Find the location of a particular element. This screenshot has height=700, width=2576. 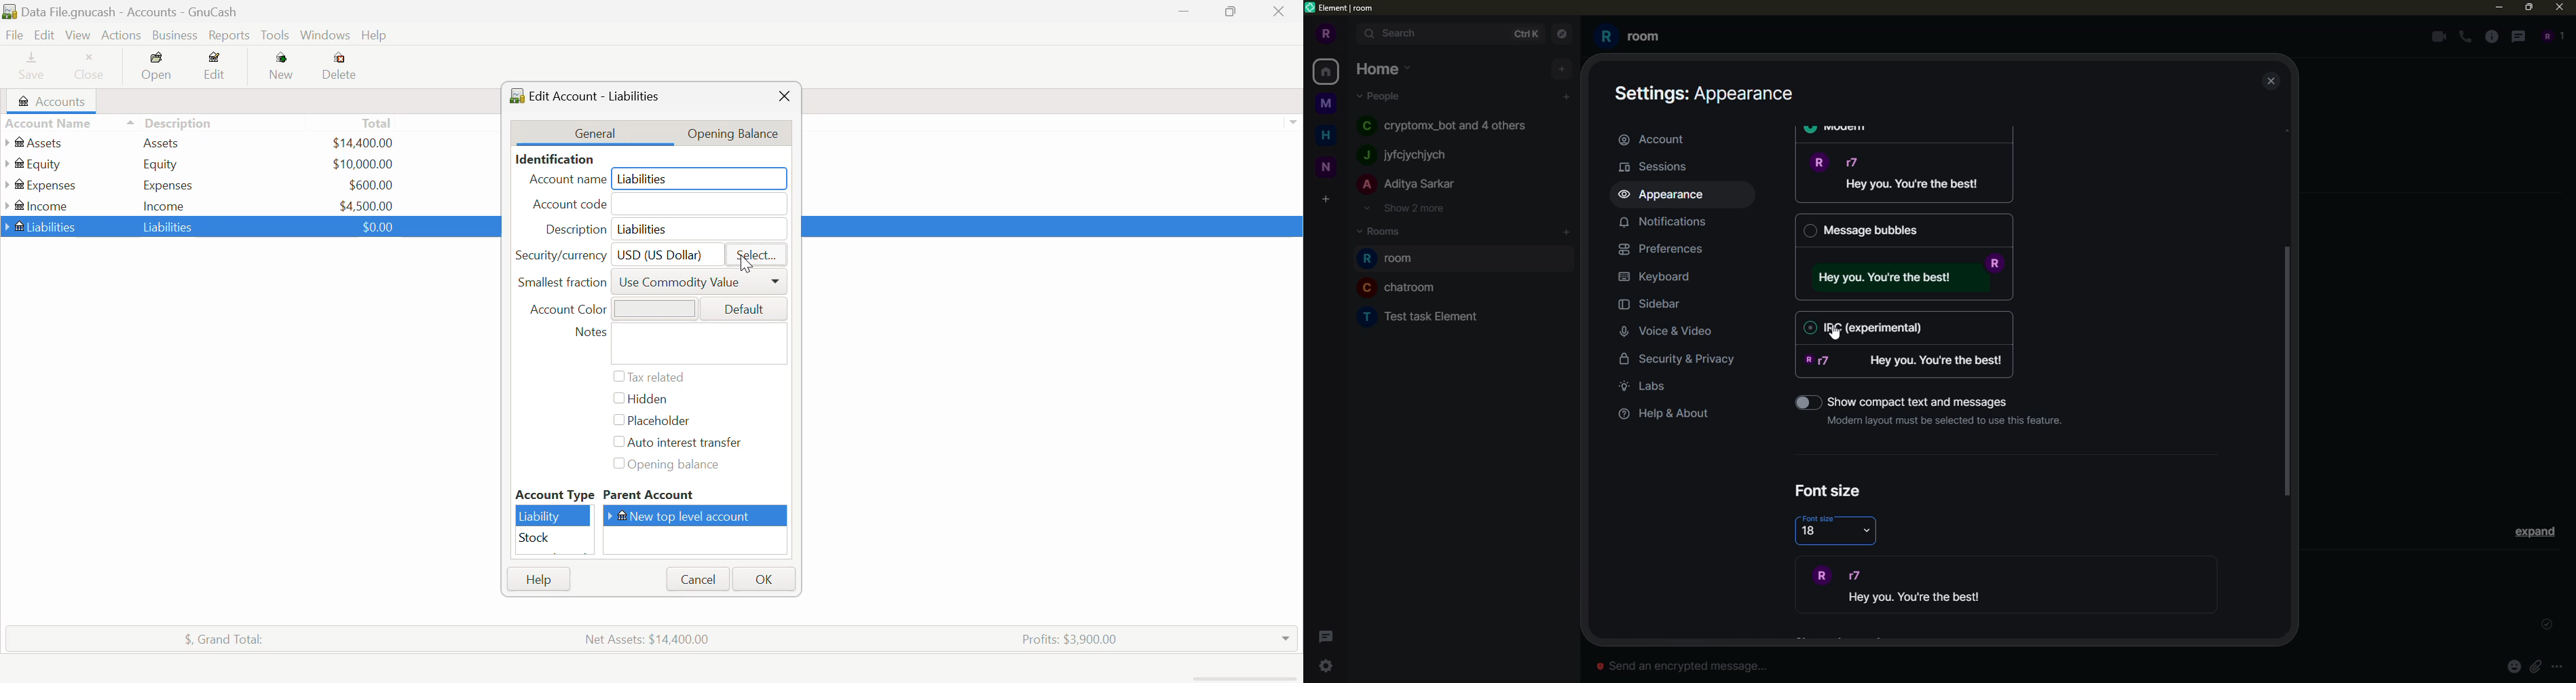

Liability is located at coordinates (554, 516).